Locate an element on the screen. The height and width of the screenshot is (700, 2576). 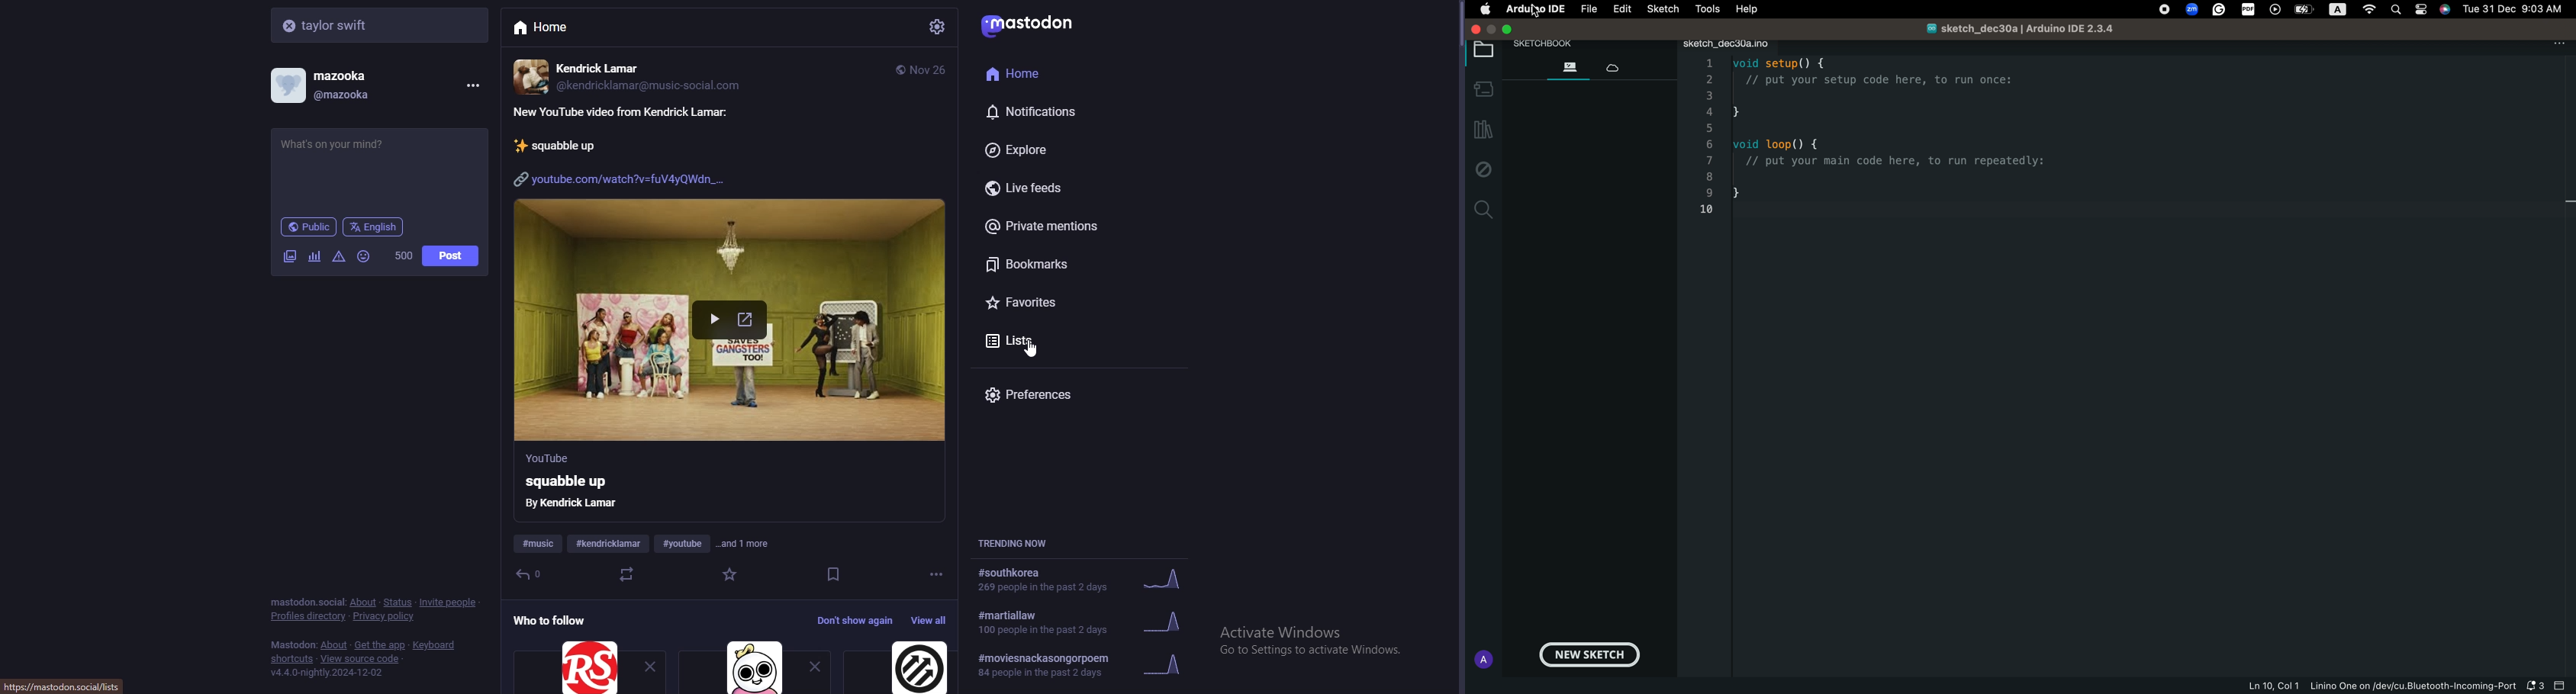
code is located at coordinates (1894, 144).